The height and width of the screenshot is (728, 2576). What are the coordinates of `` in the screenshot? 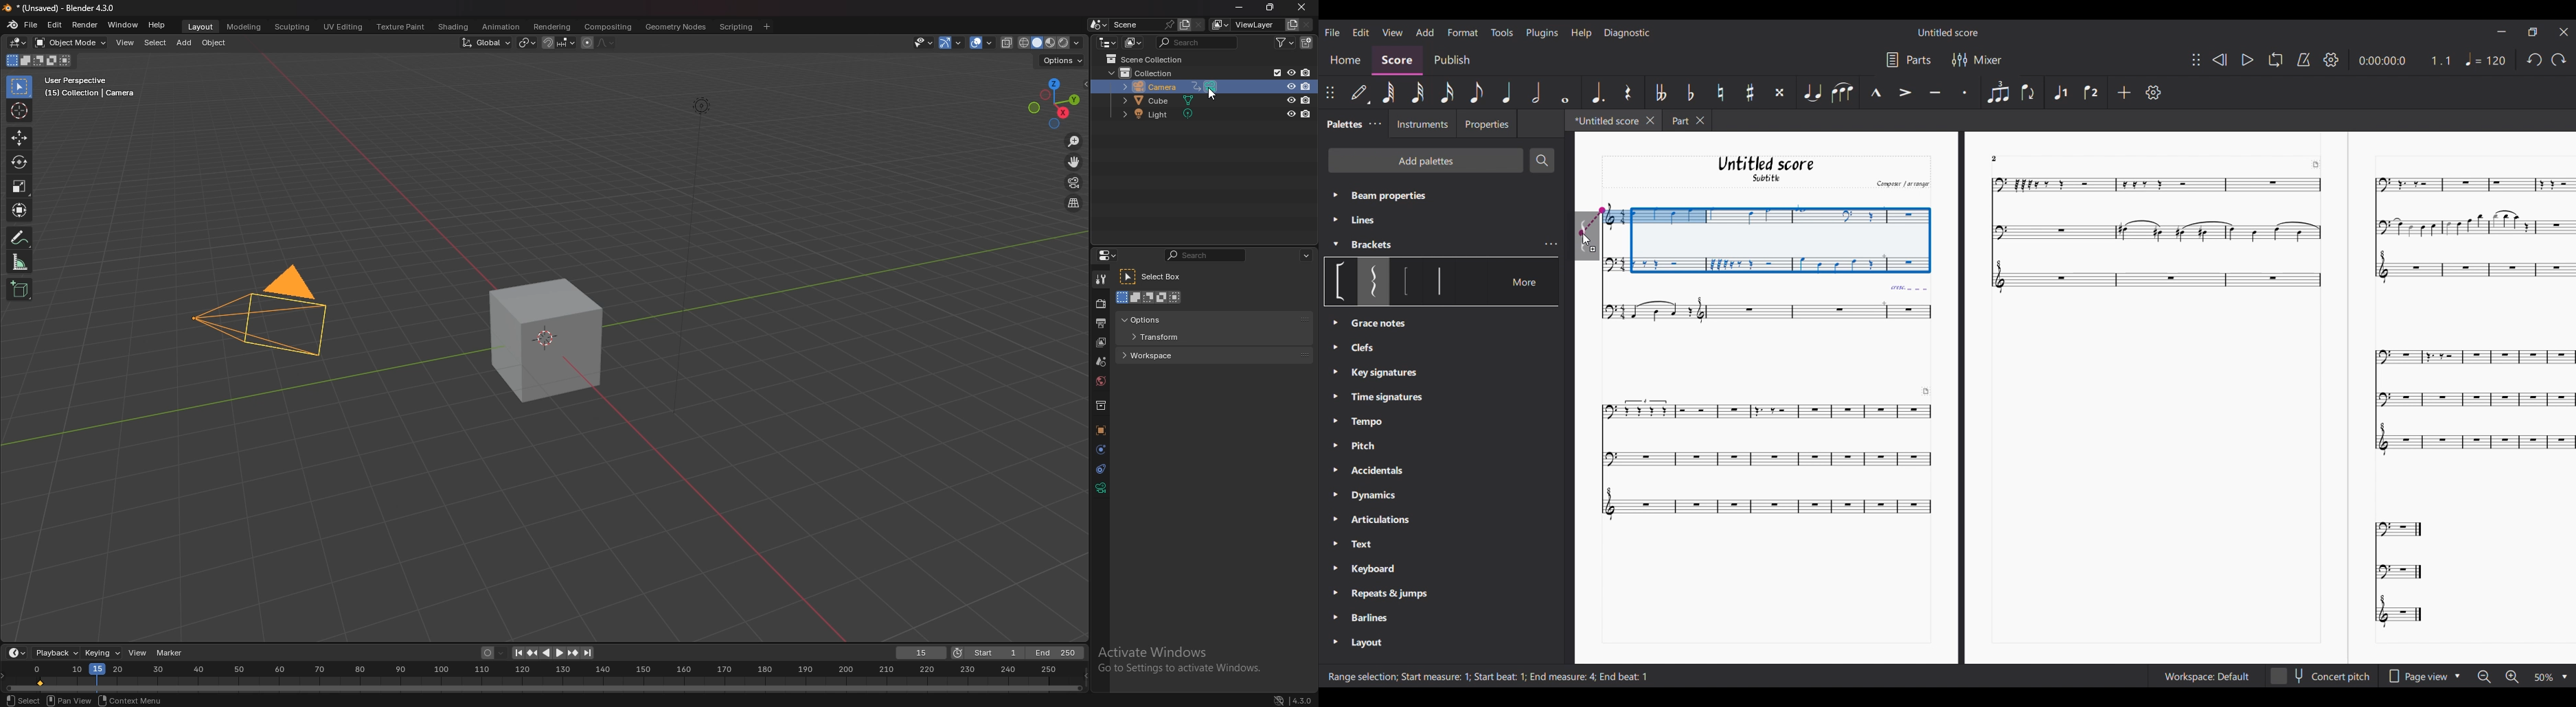 It's located at (1338, 593).